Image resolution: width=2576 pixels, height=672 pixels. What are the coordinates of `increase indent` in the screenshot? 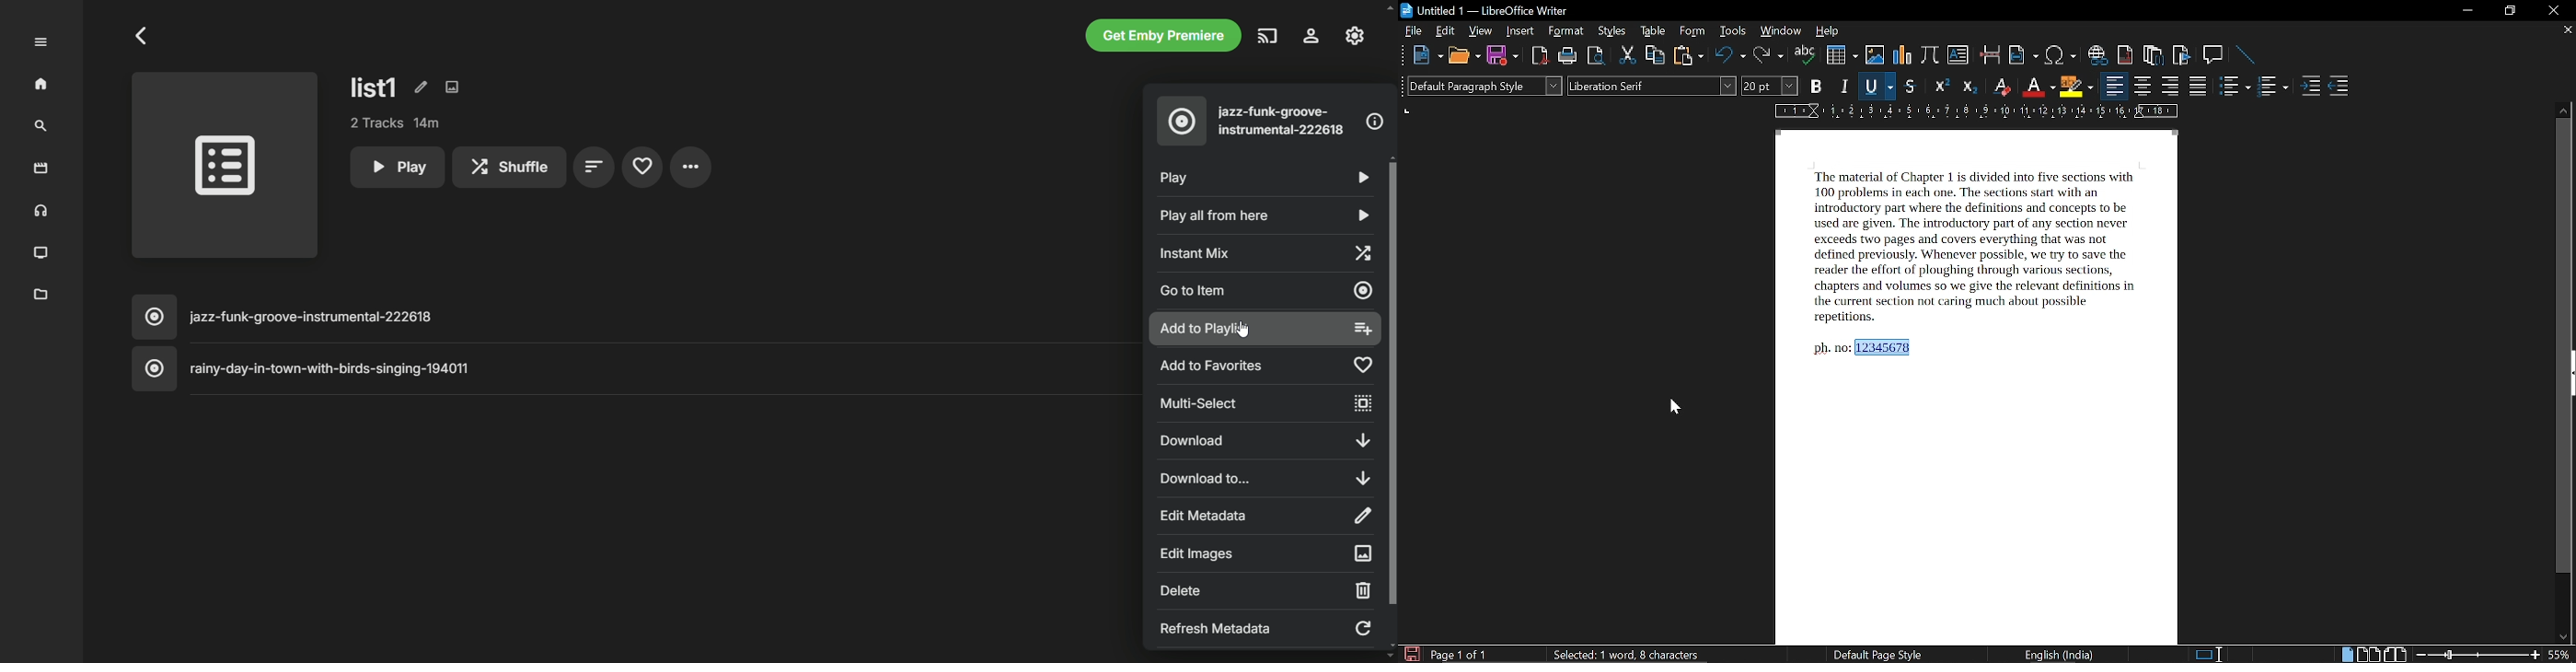 It's located at (2311, 87).